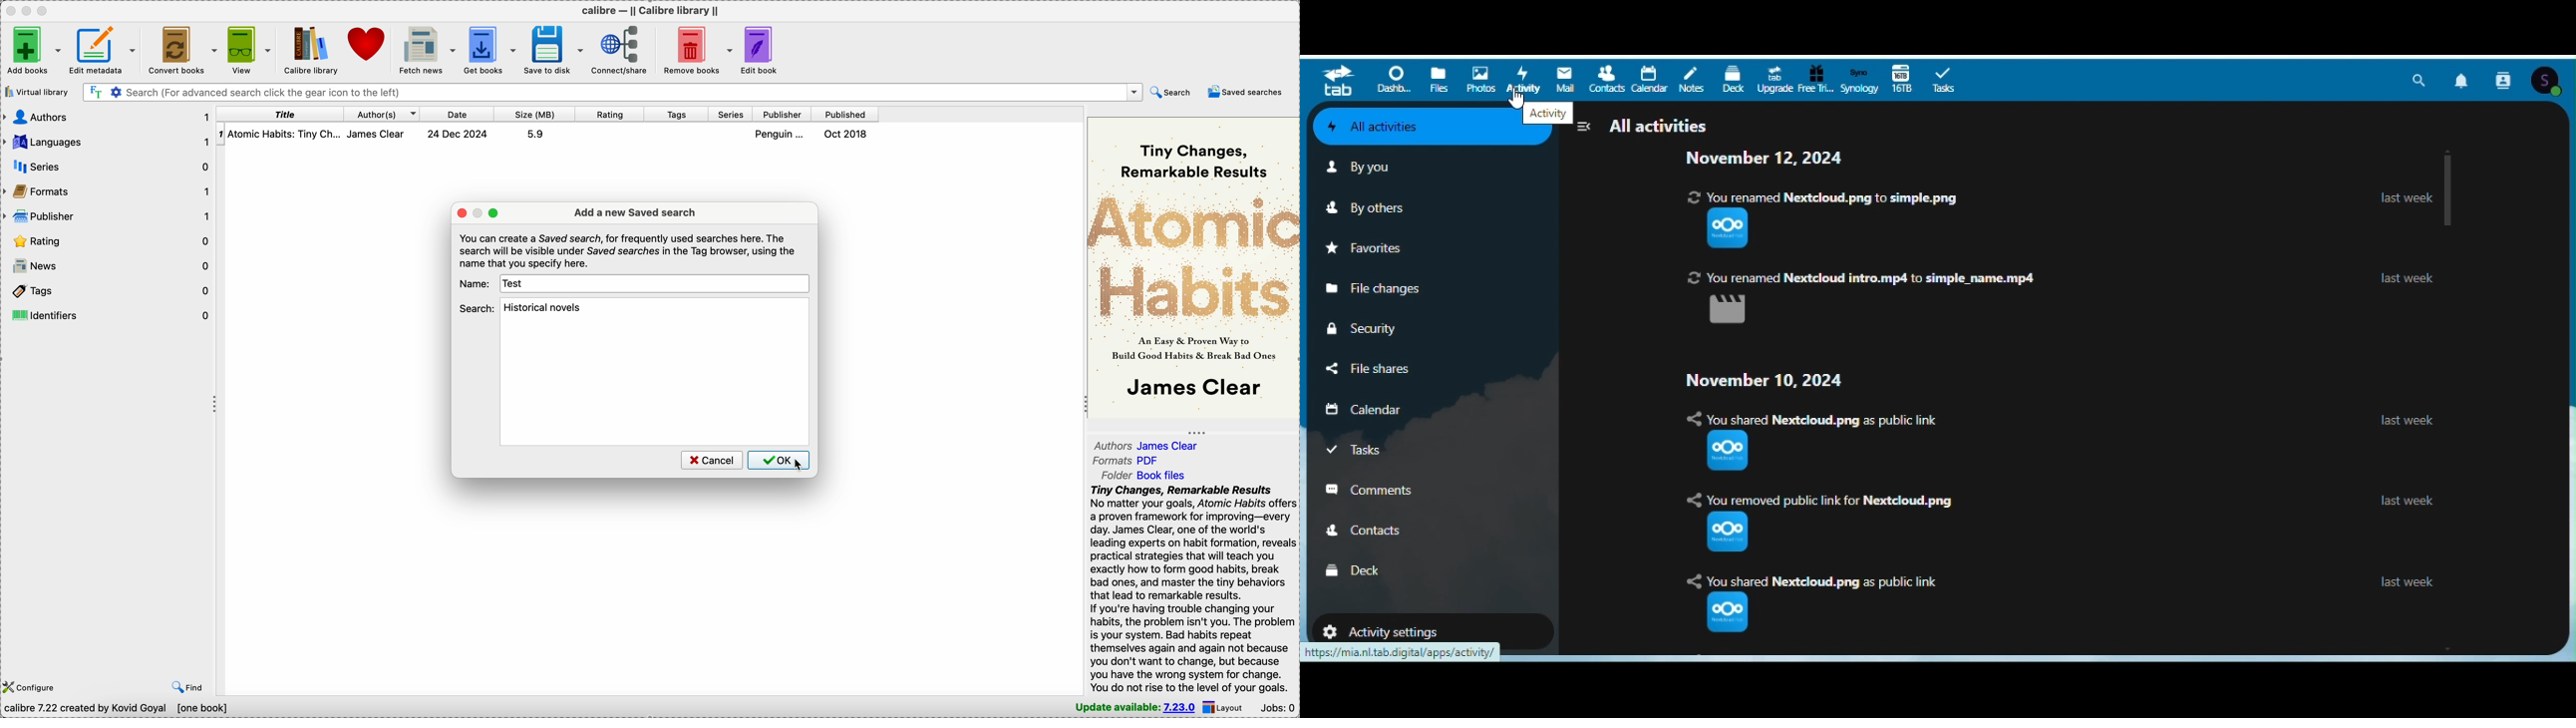  I want to click on Tiny Changes, Remarkable Results

No matter your goals, Atomic Habits offers
a proven framework for improving—every
day. James Clear, one of the world's
leading experts on habit formation, reveals
practical strategies that will teach you
exactly how to form good habits, break
bad ones, and master the tiny behaviors
that lead to remarkable results.

If you're having trouble changing your
habits, the problem isn't you. The problem
is your system. Bad habits repeat
themselves again and again not because
you don't want to change, but because
you have the wrong system for change.
You do not rise to the level of your goals., so click(1187, 590).